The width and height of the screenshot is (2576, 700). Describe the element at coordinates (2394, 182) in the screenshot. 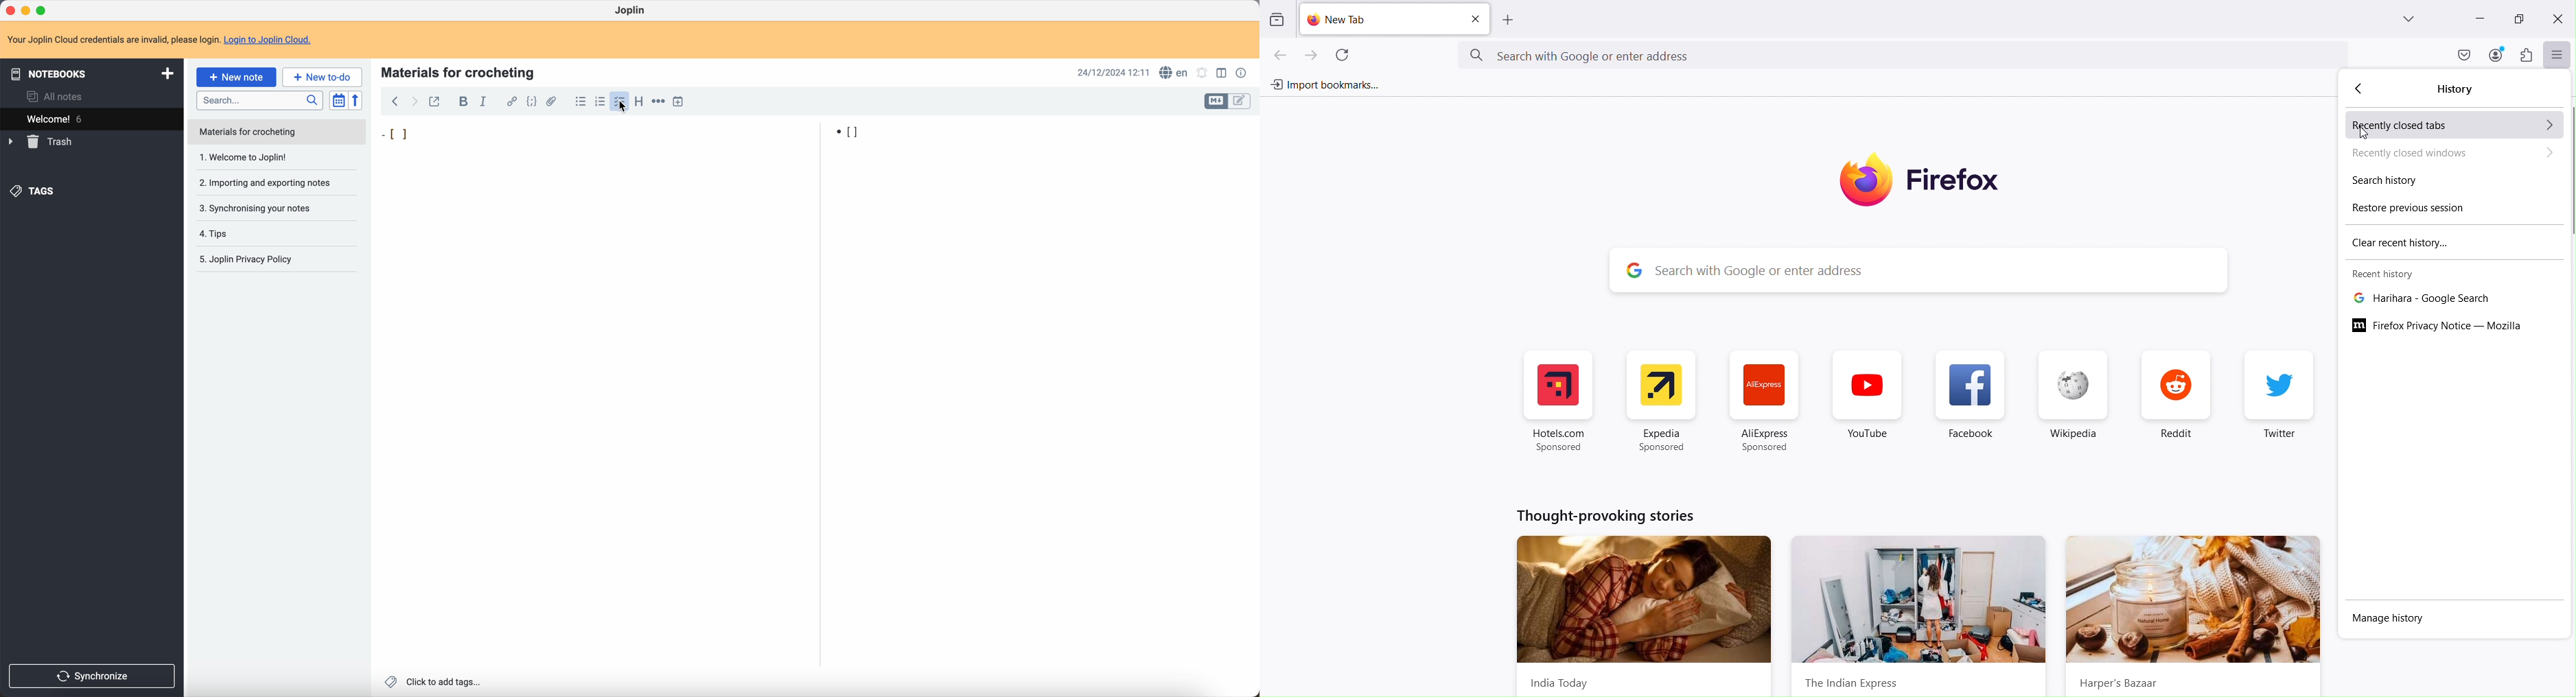

I see `Search history` at that location.